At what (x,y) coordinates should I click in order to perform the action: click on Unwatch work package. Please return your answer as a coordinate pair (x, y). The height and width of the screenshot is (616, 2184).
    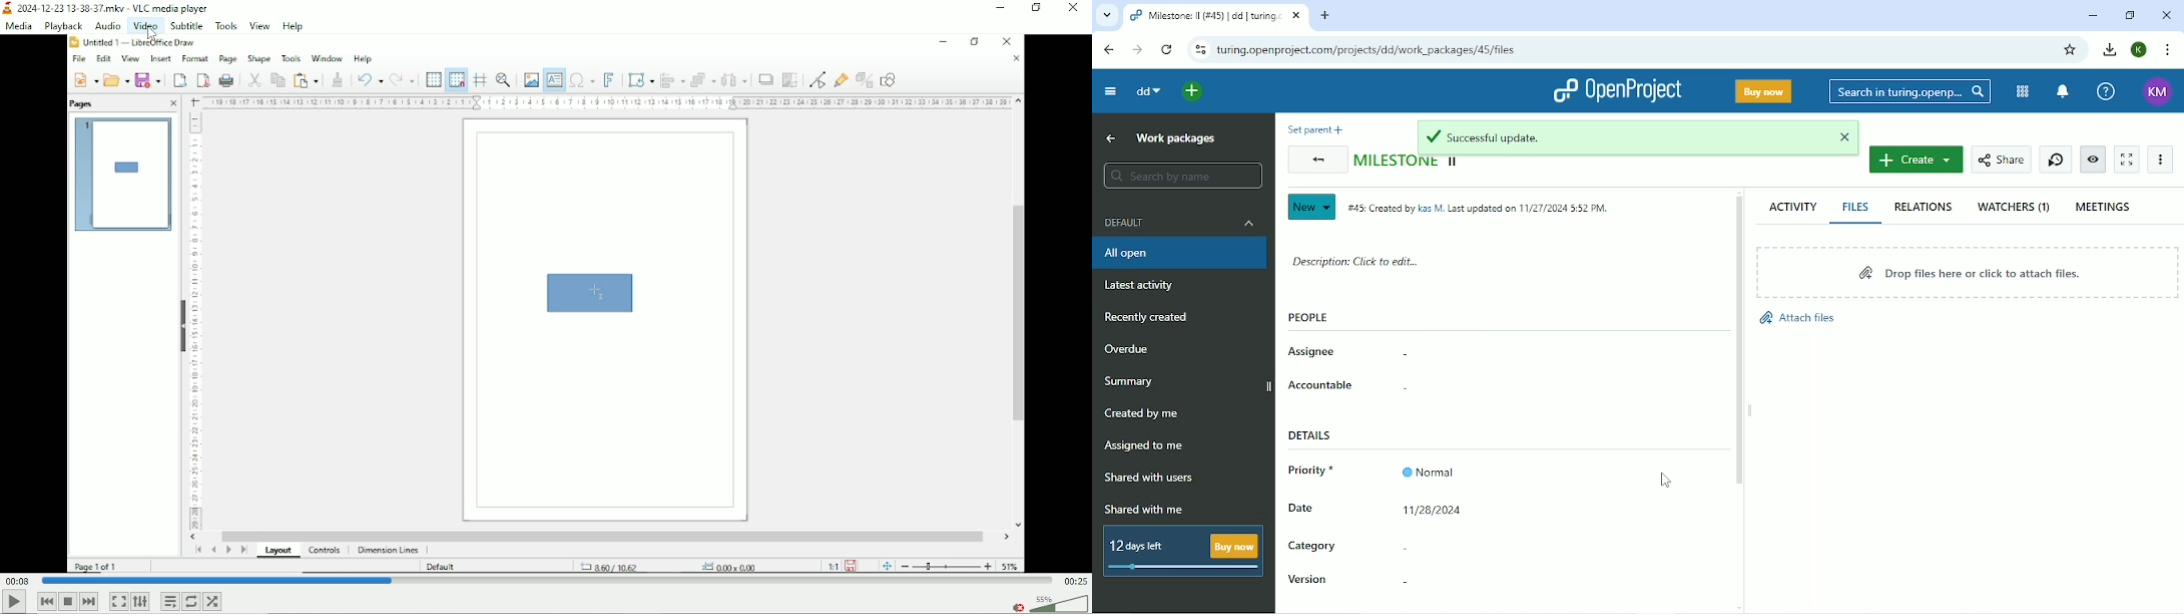
    Looking at the image, I should click on (2092, 160).